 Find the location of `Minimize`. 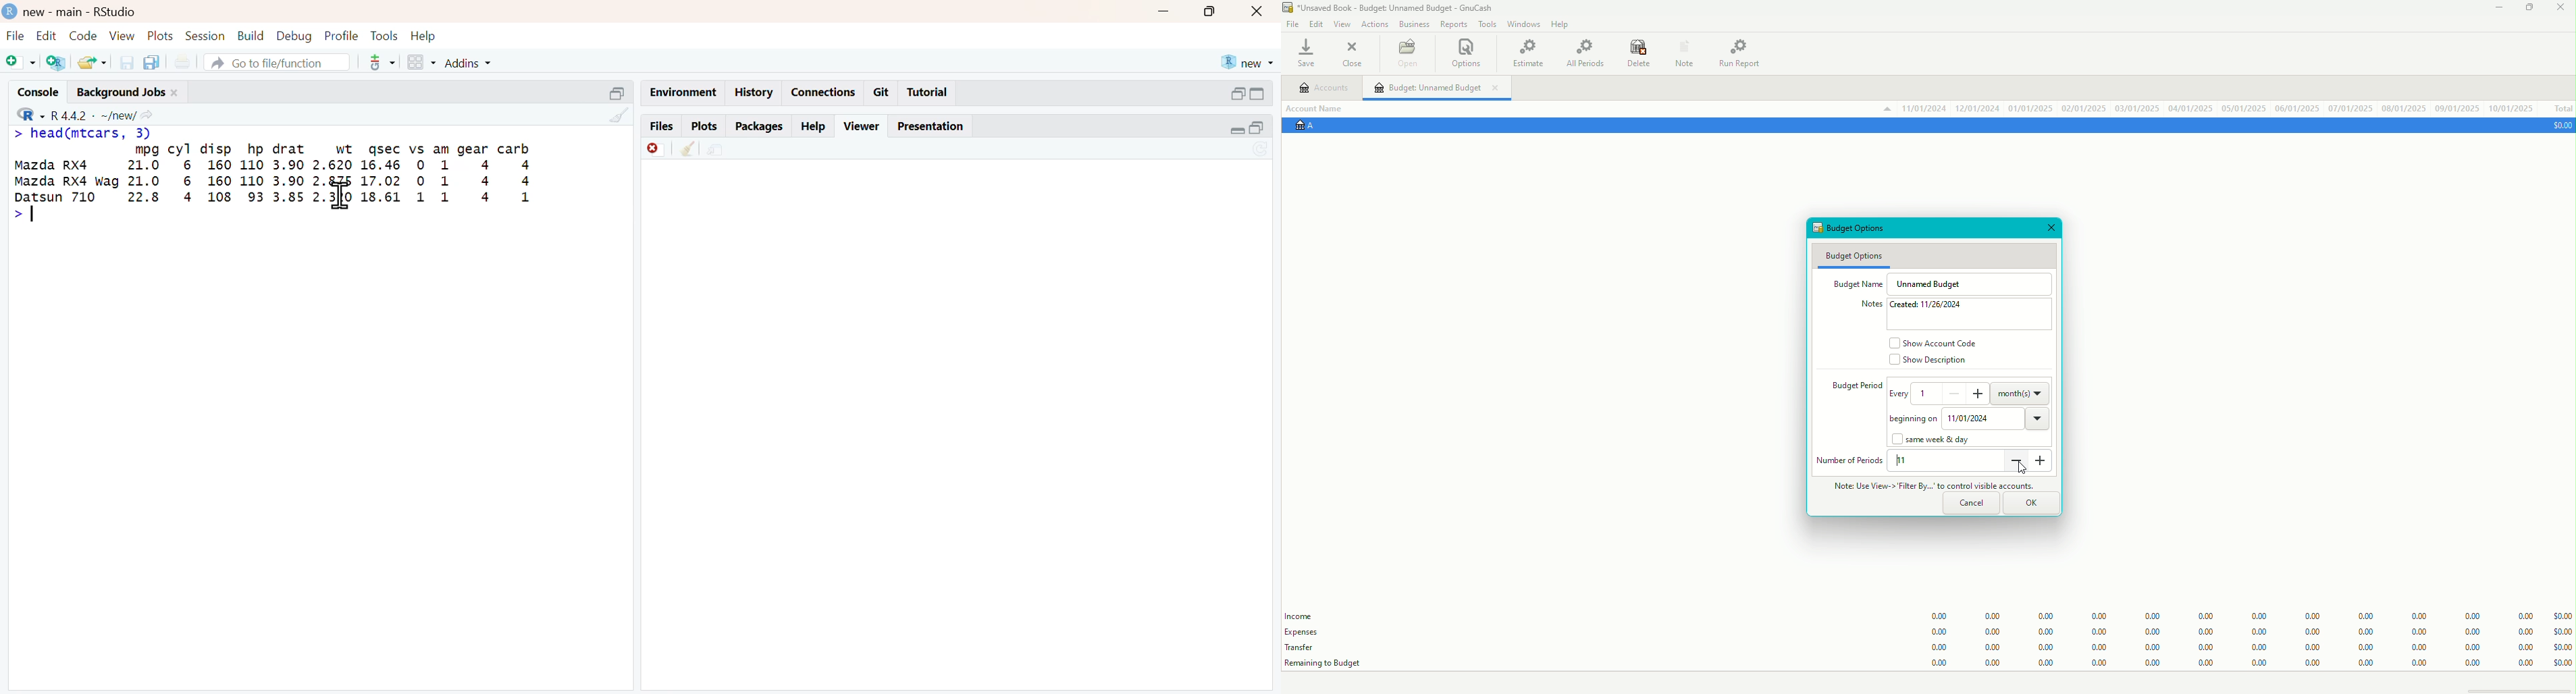

Minimize is located at coordinates (2497, 10).